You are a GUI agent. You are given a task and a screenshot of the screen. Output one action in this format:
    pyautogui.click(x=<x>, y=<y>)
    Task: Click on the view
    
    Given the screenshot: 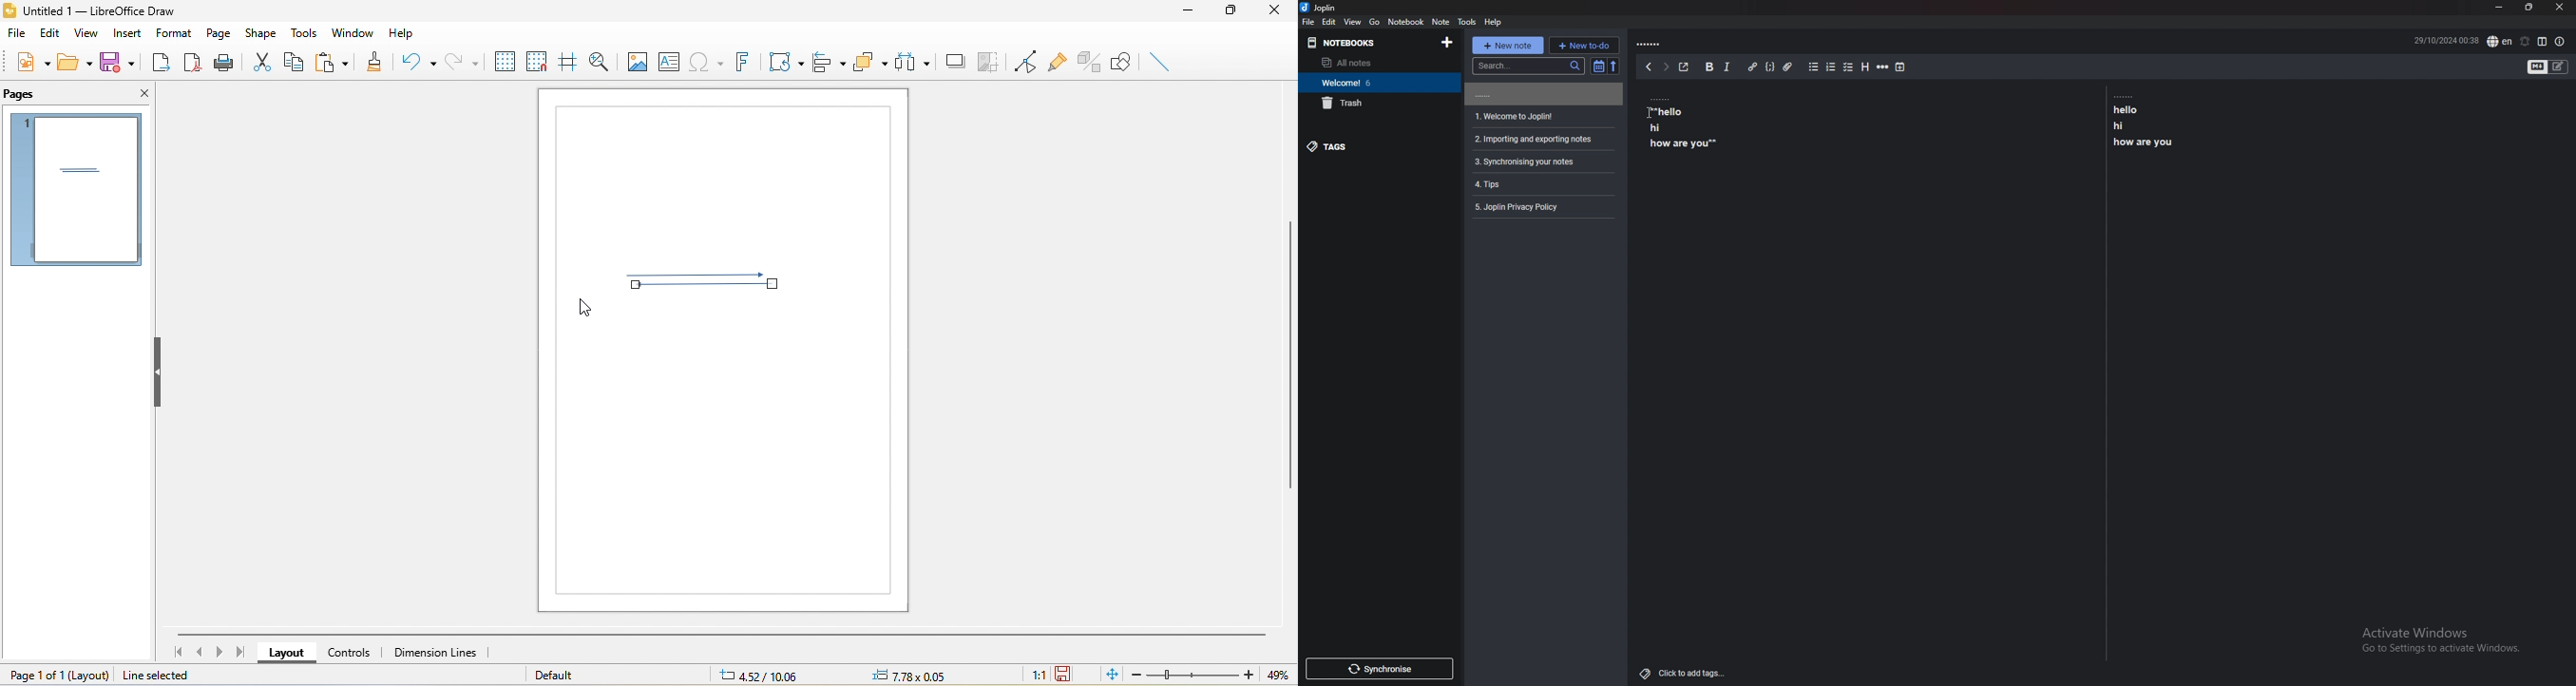 What is the action you would take?
    pyautogui.click(x=1354, y=22)
    